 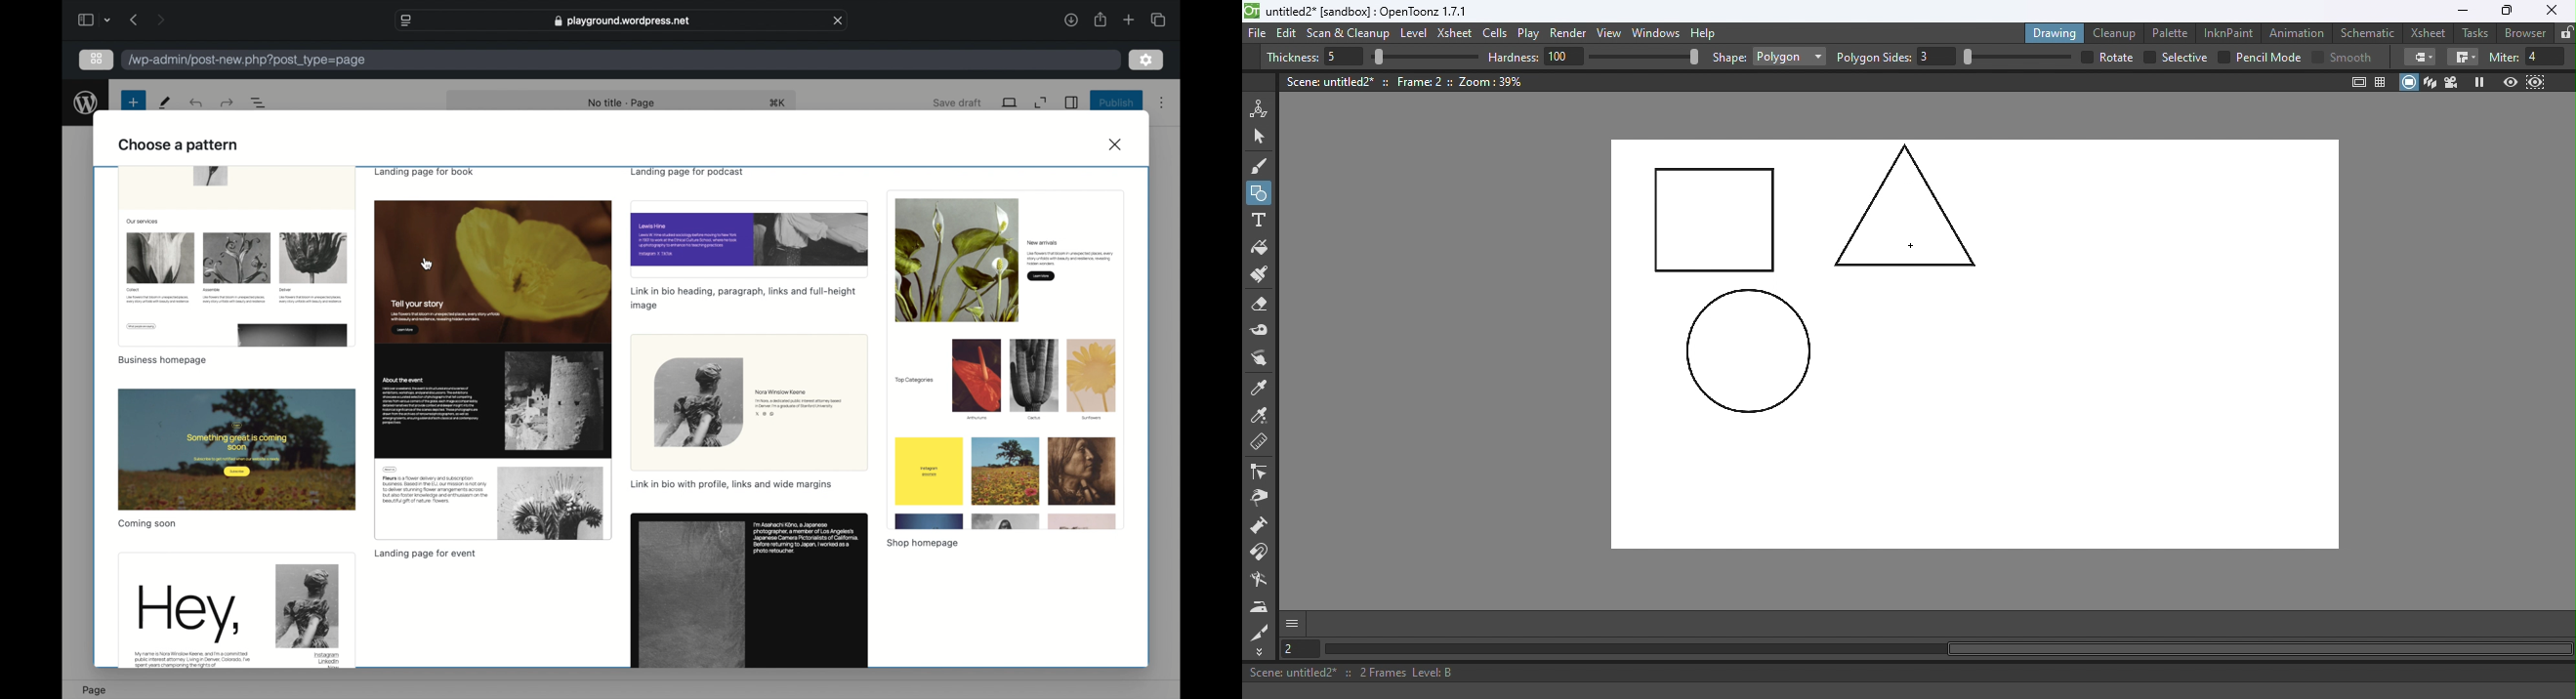 I want to click on Geometric tool, so click(x=1261, y=193).